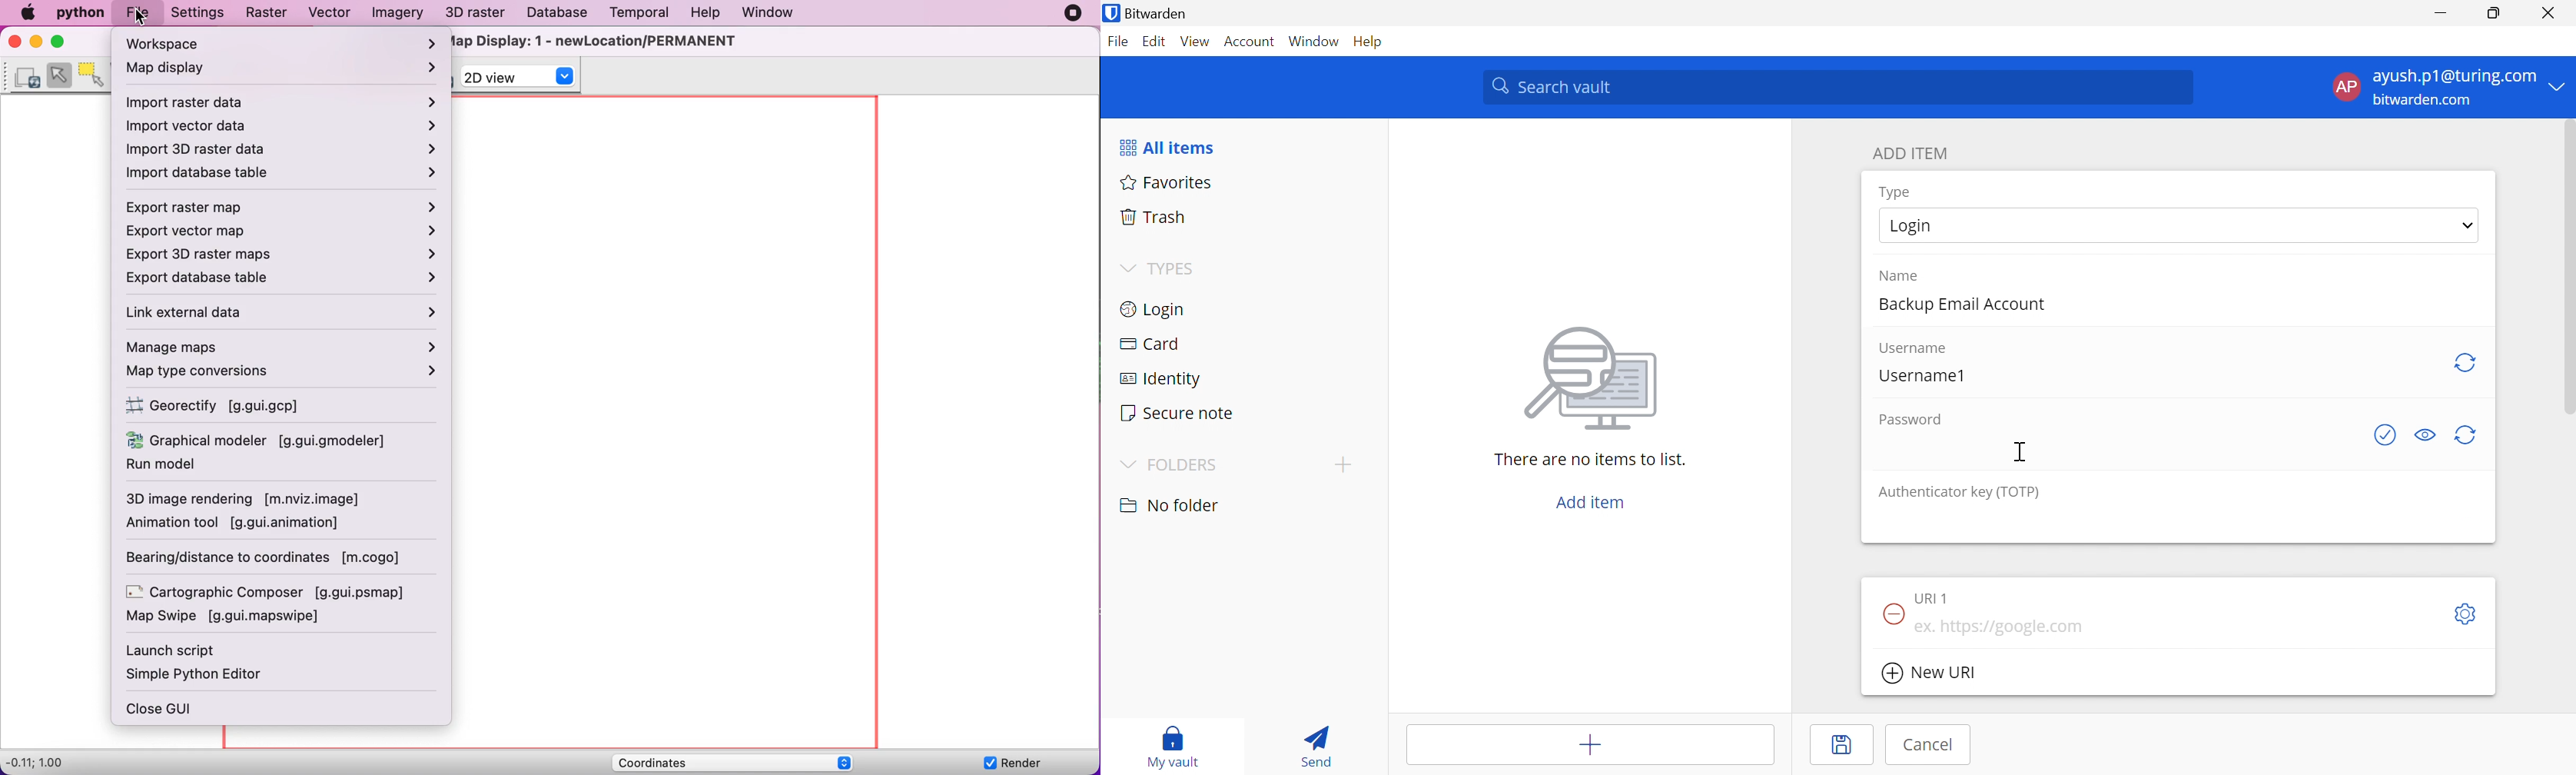  I want to click on Close, so click(2548, 12).